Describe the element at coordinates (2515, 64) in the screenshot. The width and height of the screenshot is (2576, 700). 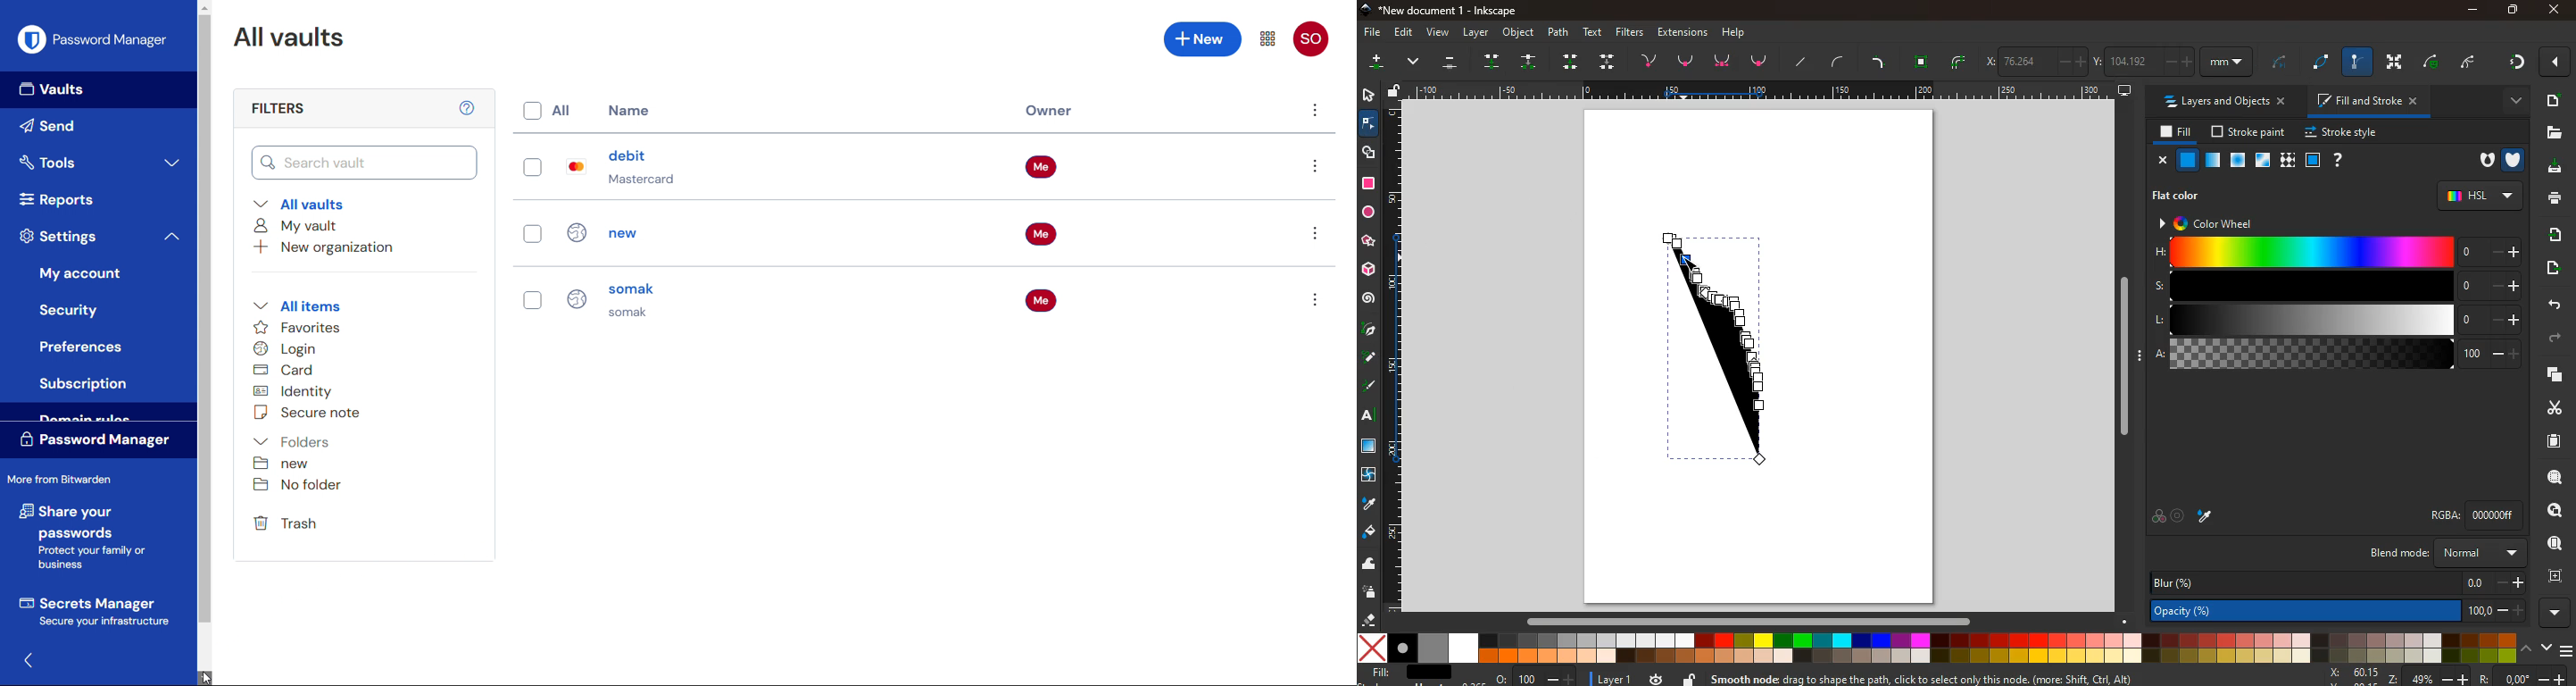
I see `gradient` at that location.